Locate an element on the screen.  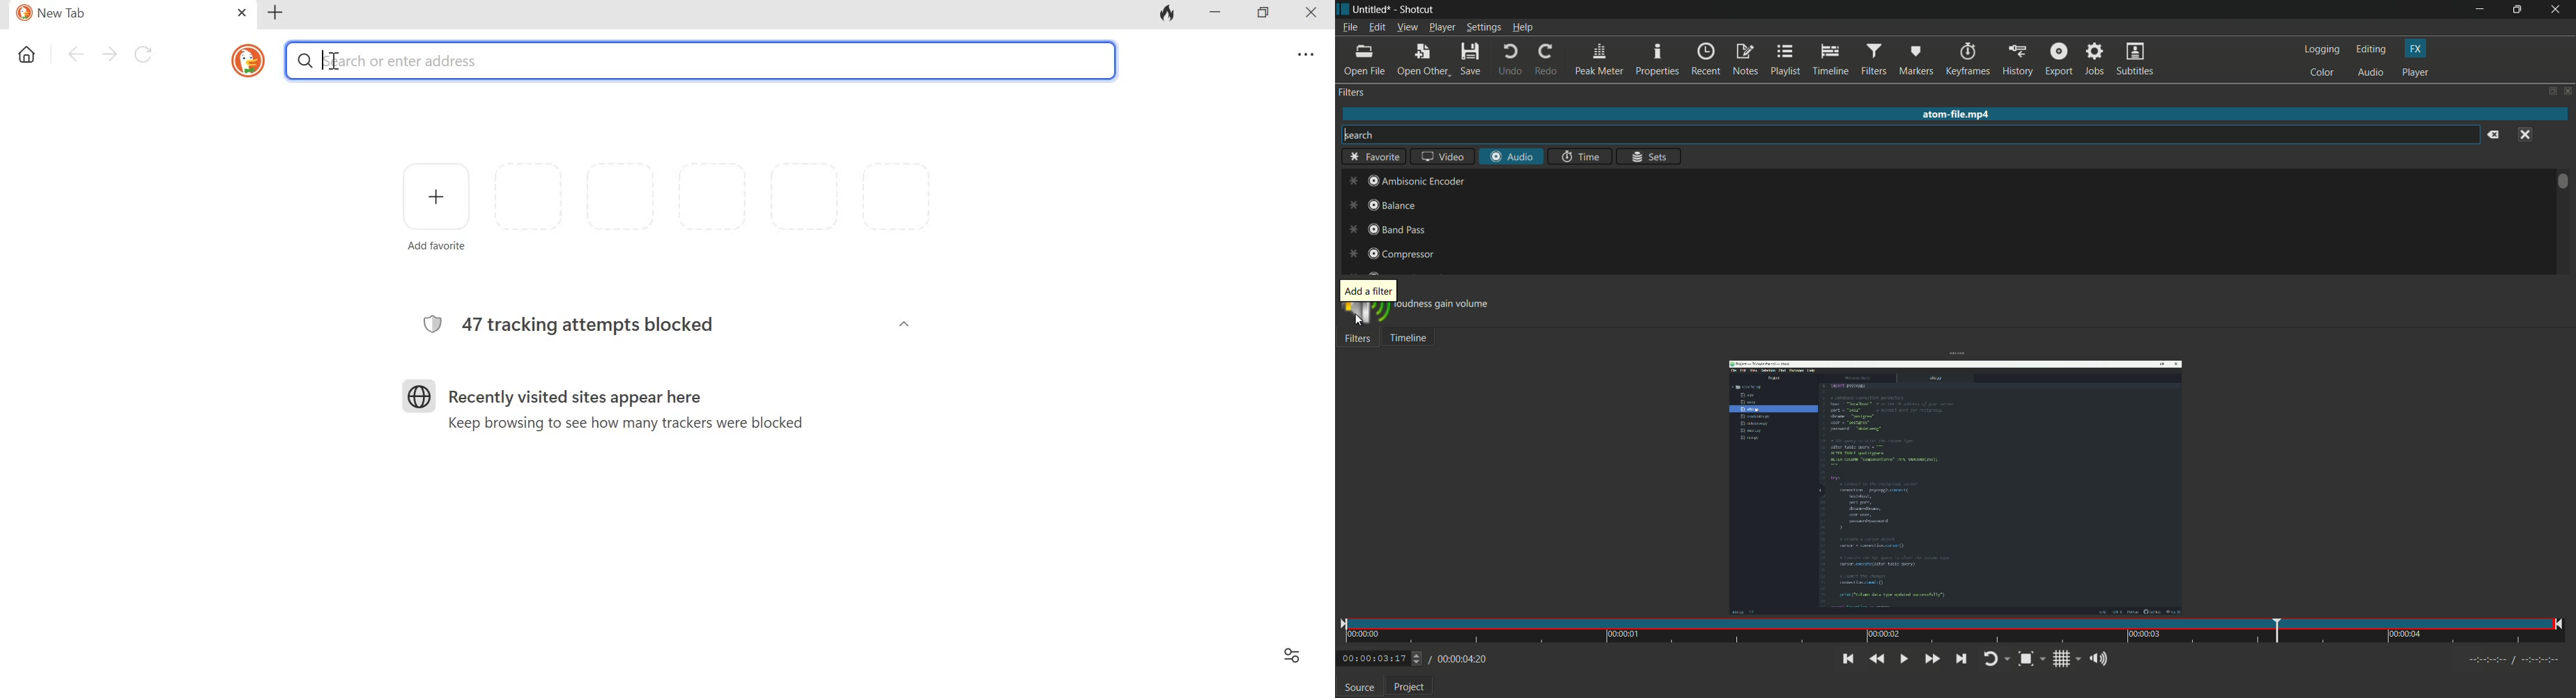
imported video is located at coordinates (1955, 489).